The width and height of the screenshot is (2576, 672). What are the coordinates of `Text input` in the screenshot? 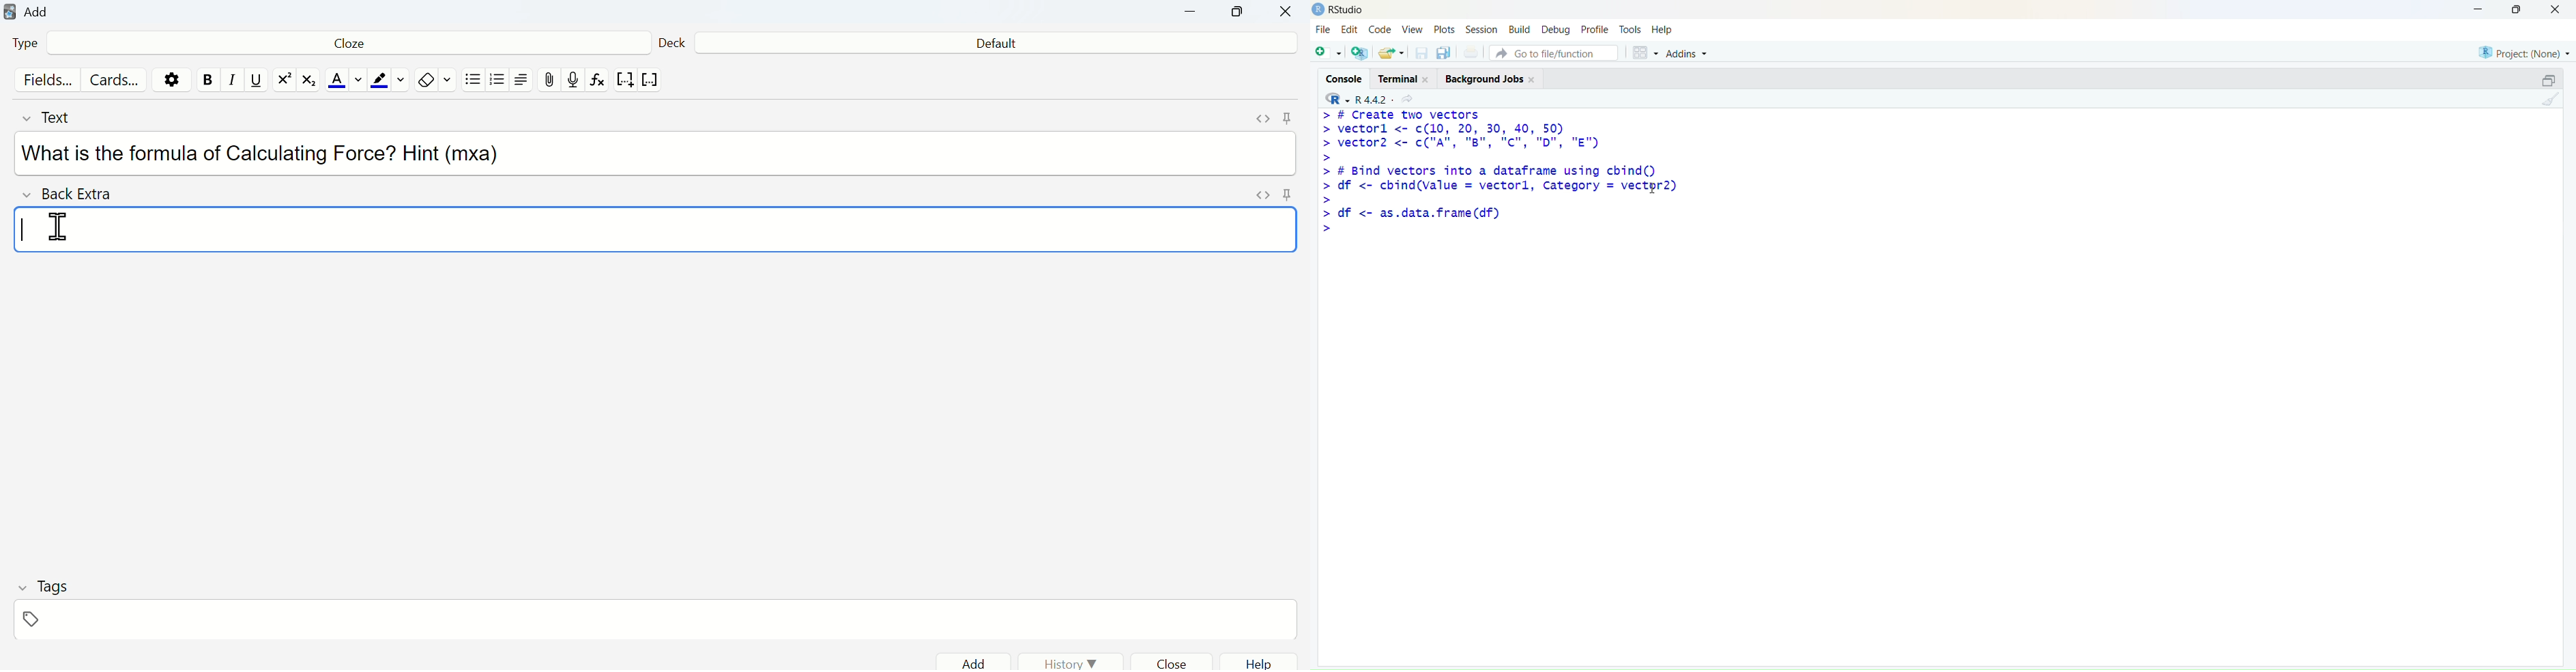 It's located at (633, 228).